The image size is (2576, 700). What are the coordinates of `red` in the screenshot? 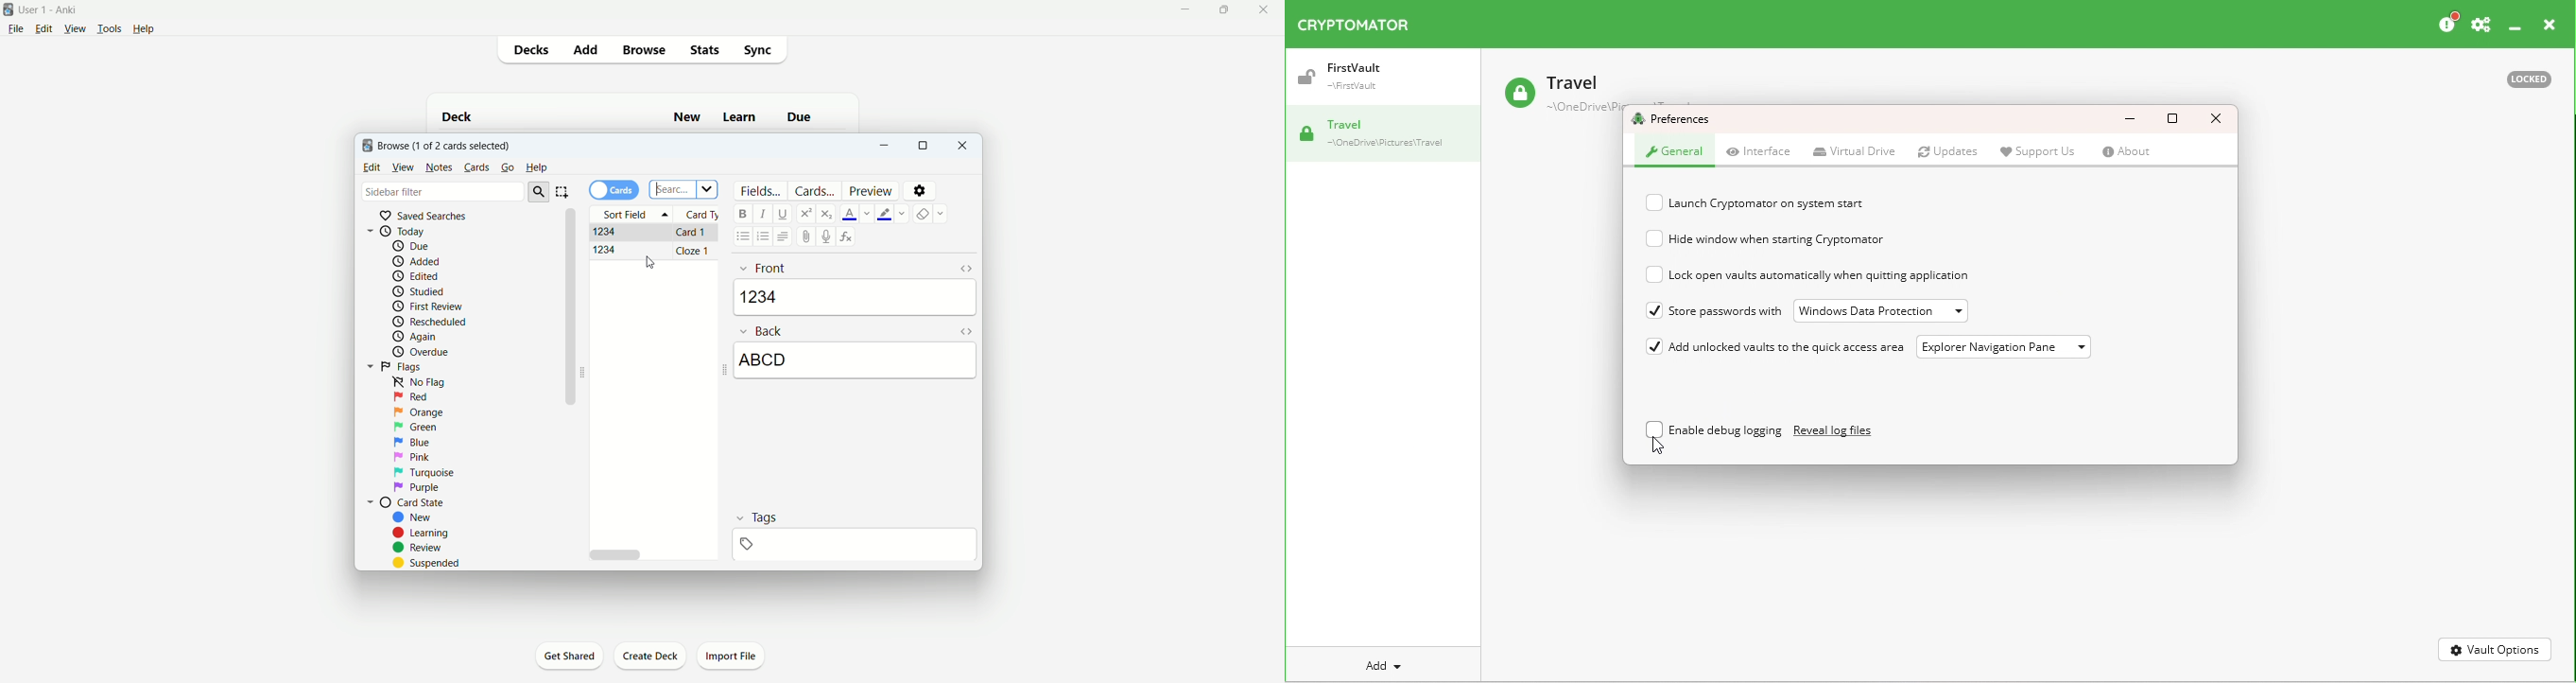 It's located at (411, 396).